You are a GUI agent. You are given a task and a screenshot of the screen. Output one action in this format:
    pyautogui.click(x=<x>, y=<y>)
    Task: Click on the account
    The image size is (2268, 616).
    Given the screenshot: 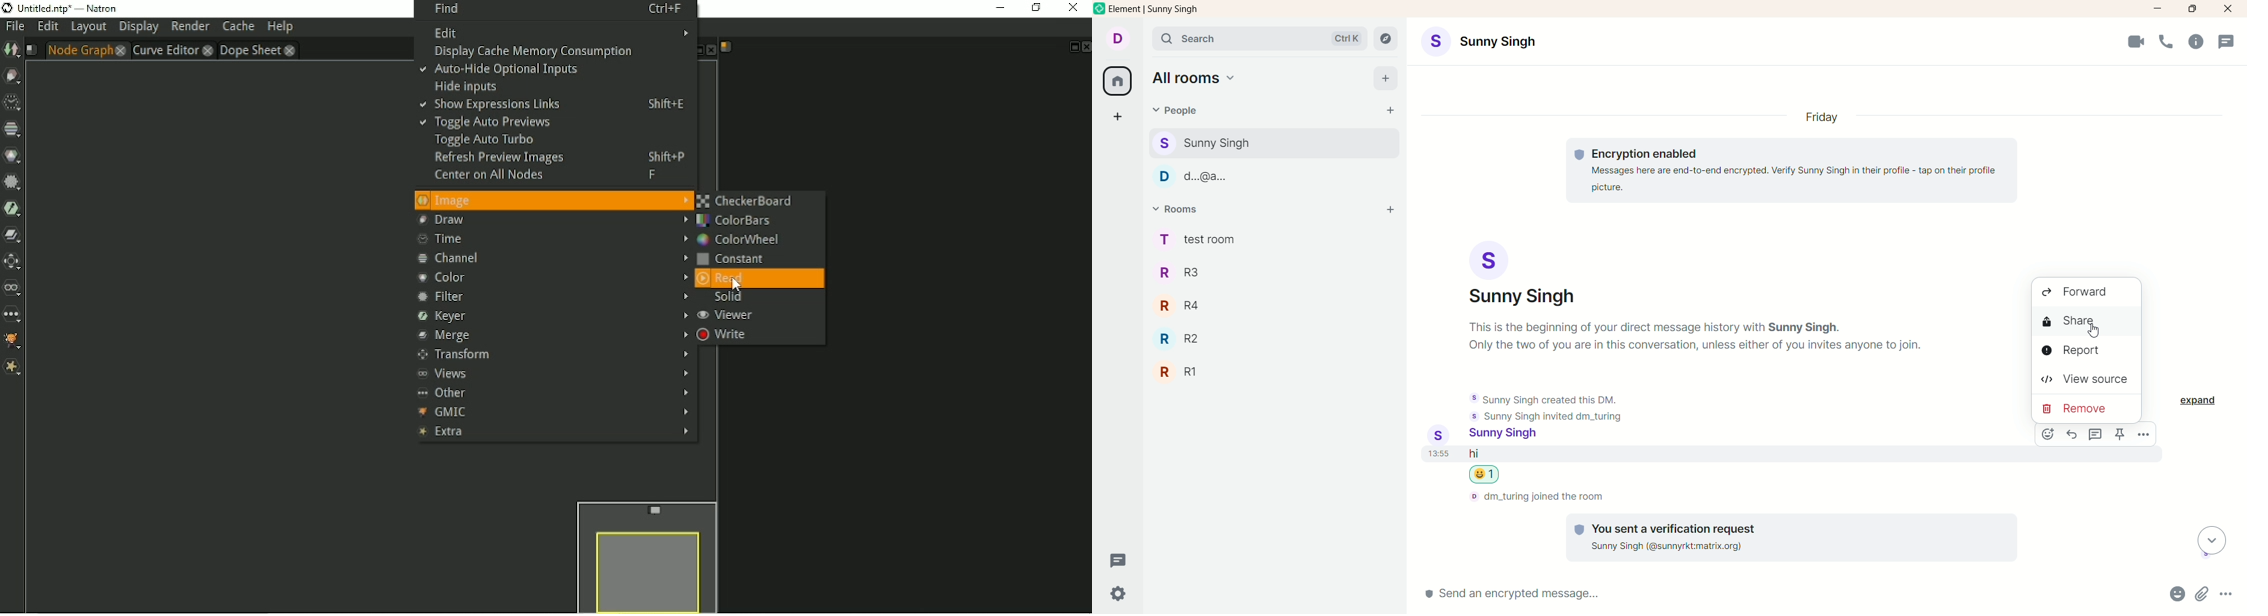 What is the action you would take?
    pyautogui.click(x=1119, y=40)
    